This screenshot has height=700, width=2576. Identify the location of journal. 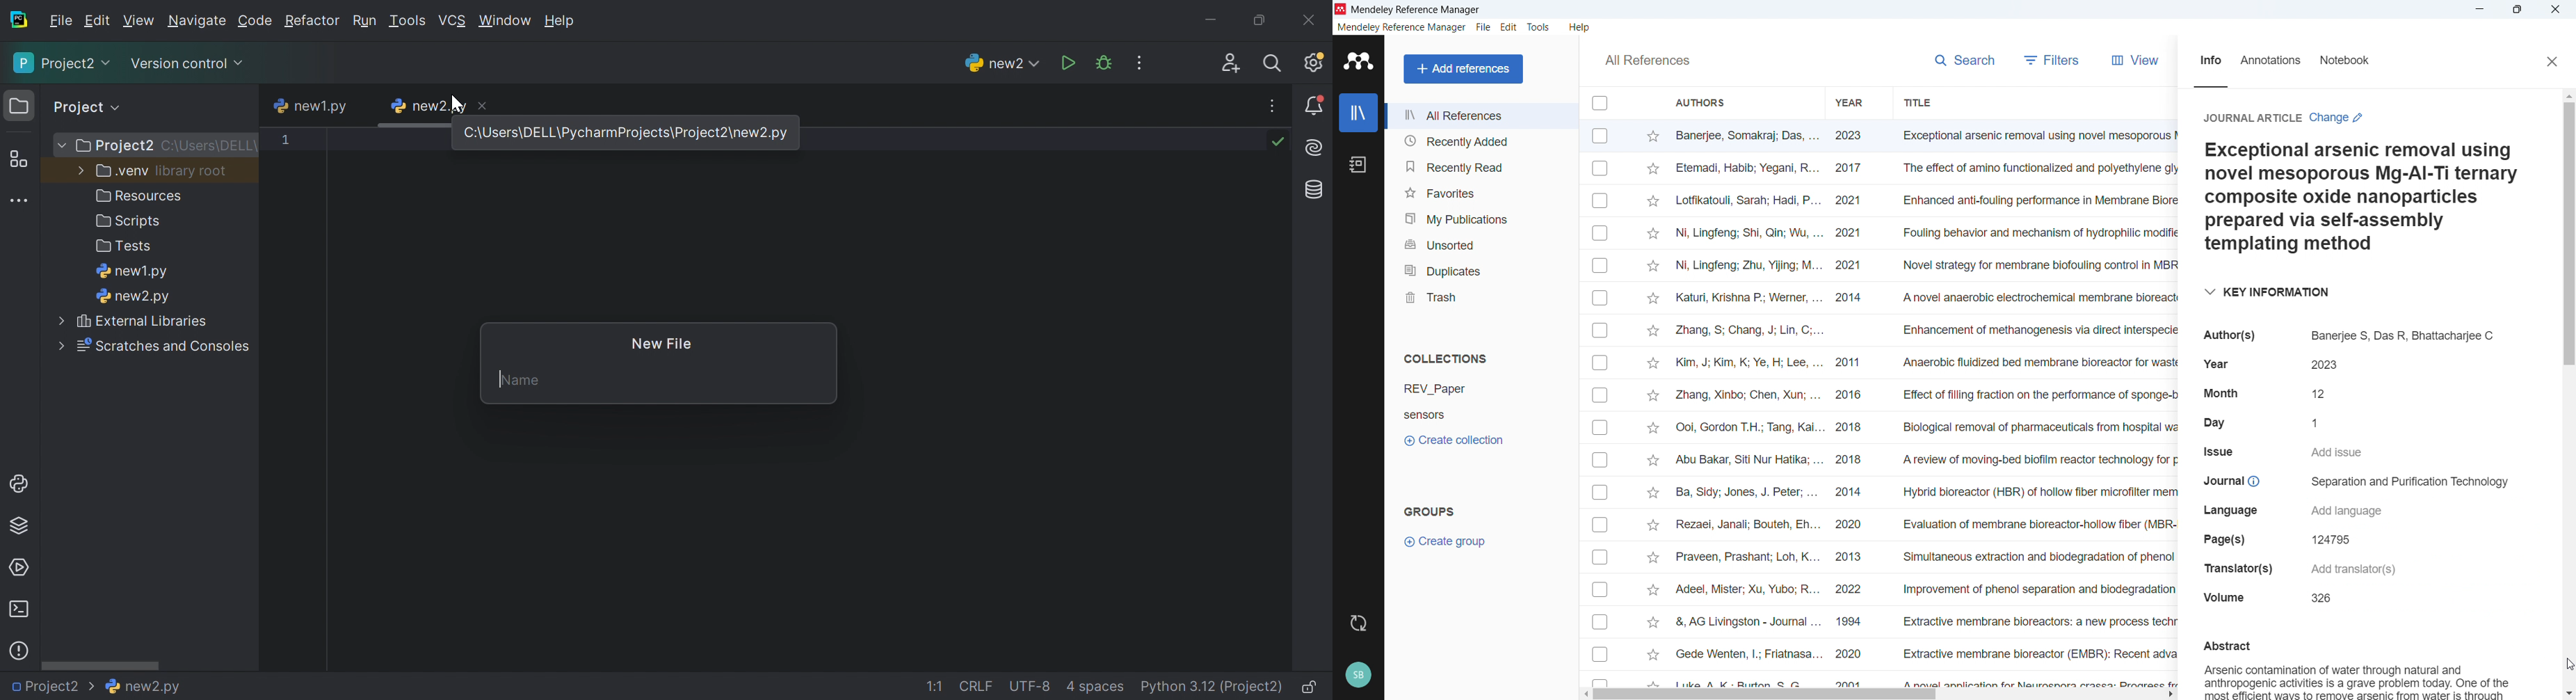
(2236, 480).